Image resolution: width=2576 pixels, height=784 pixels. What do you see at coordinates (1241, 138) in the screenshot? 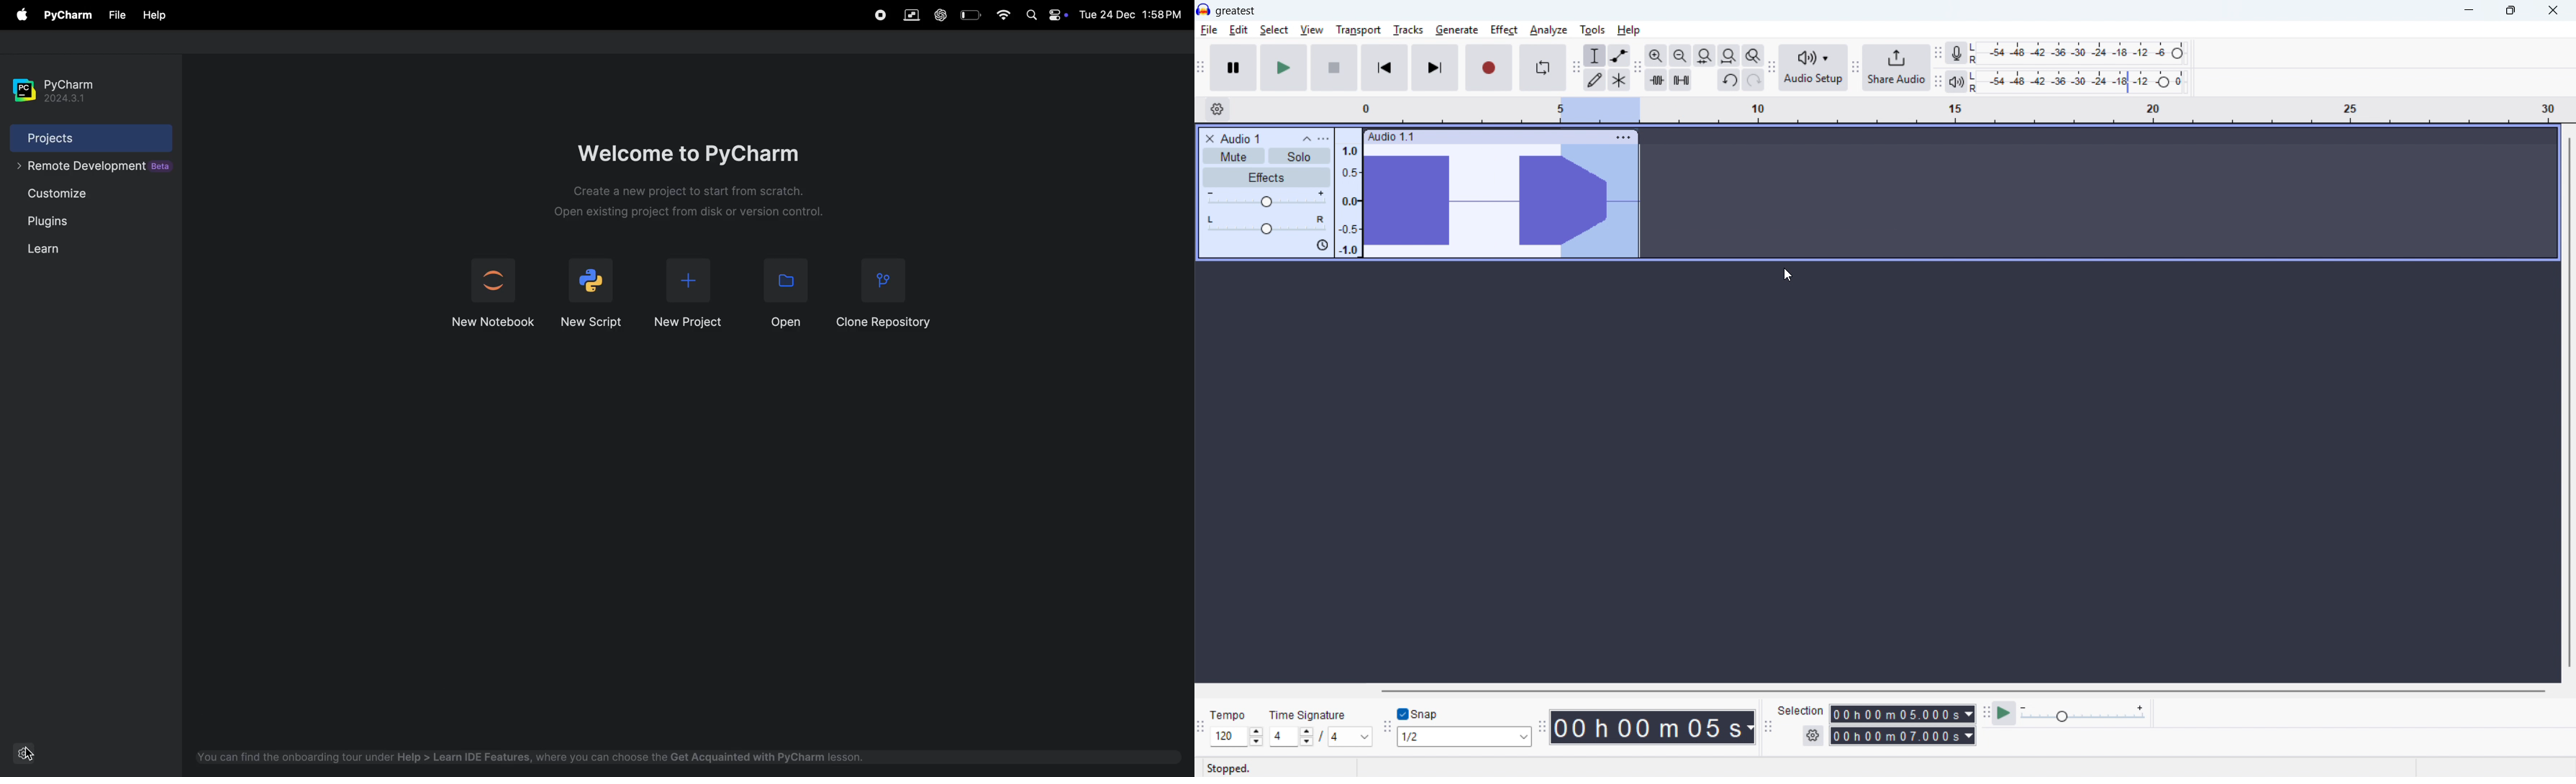
I see `Audio 1` at bounding box center [1241, 138].